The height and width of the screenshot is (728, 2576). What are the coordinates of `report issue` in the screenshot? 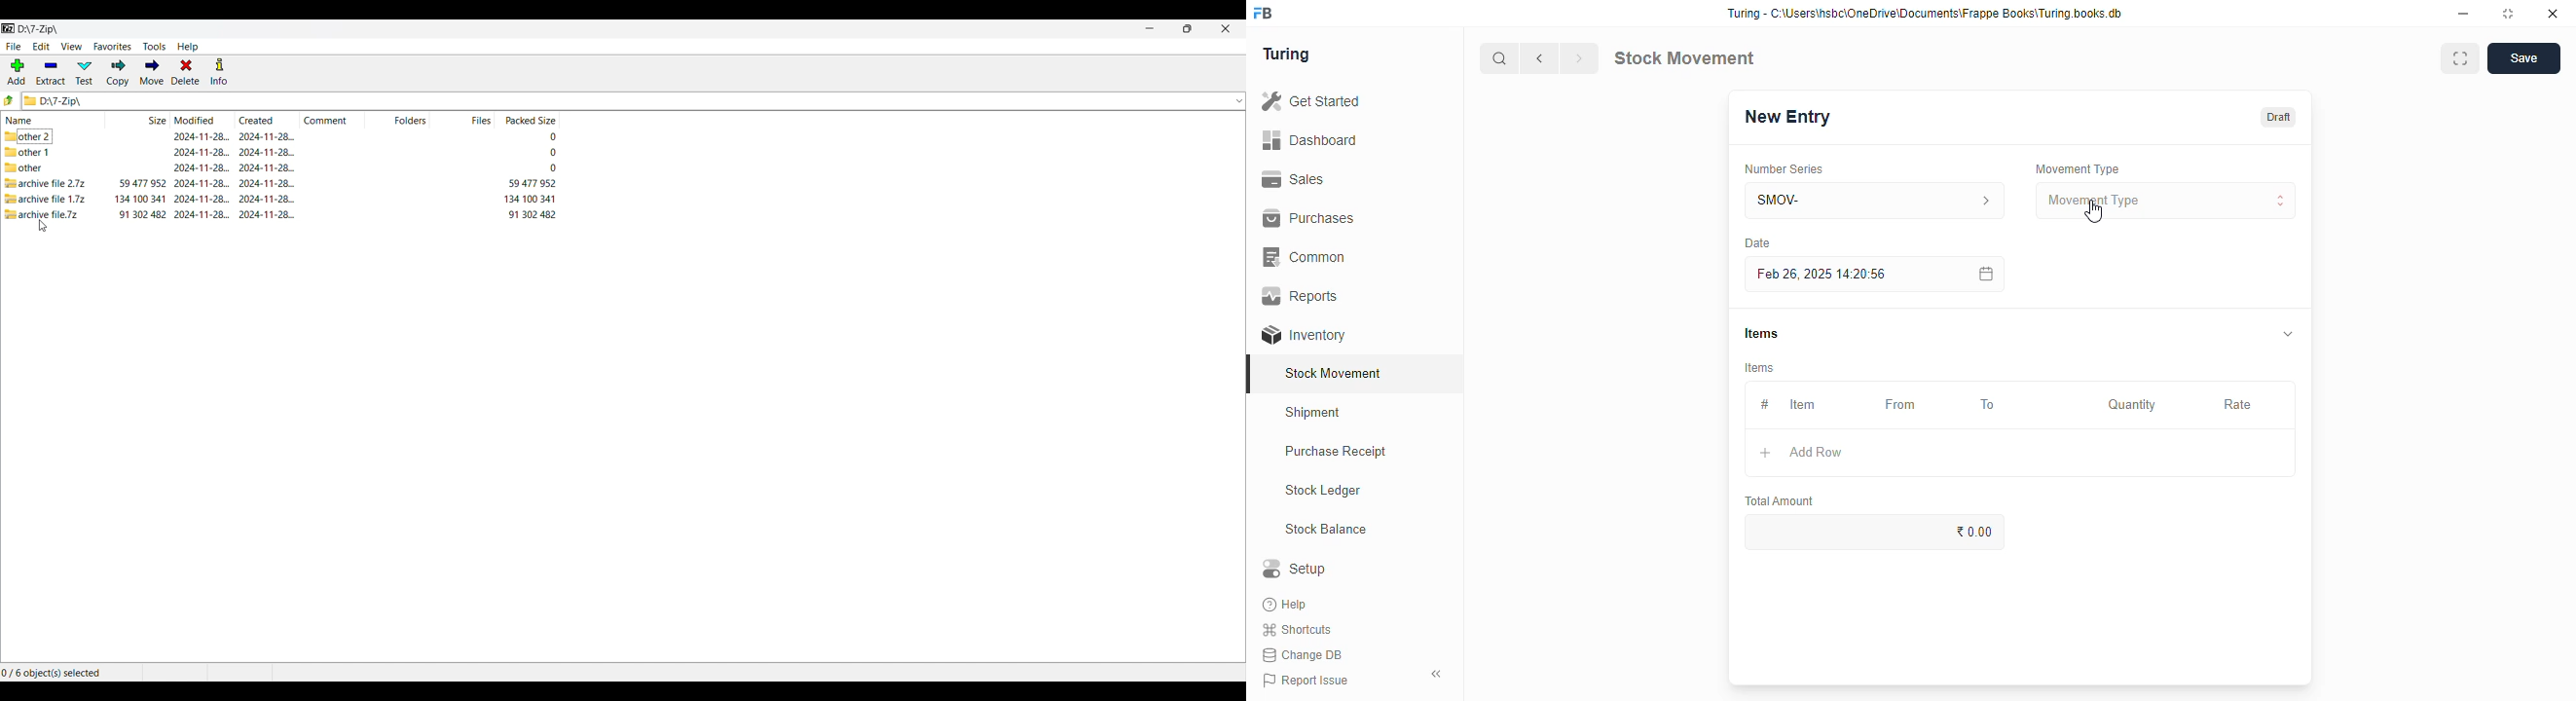 It's located at (1306, 680).